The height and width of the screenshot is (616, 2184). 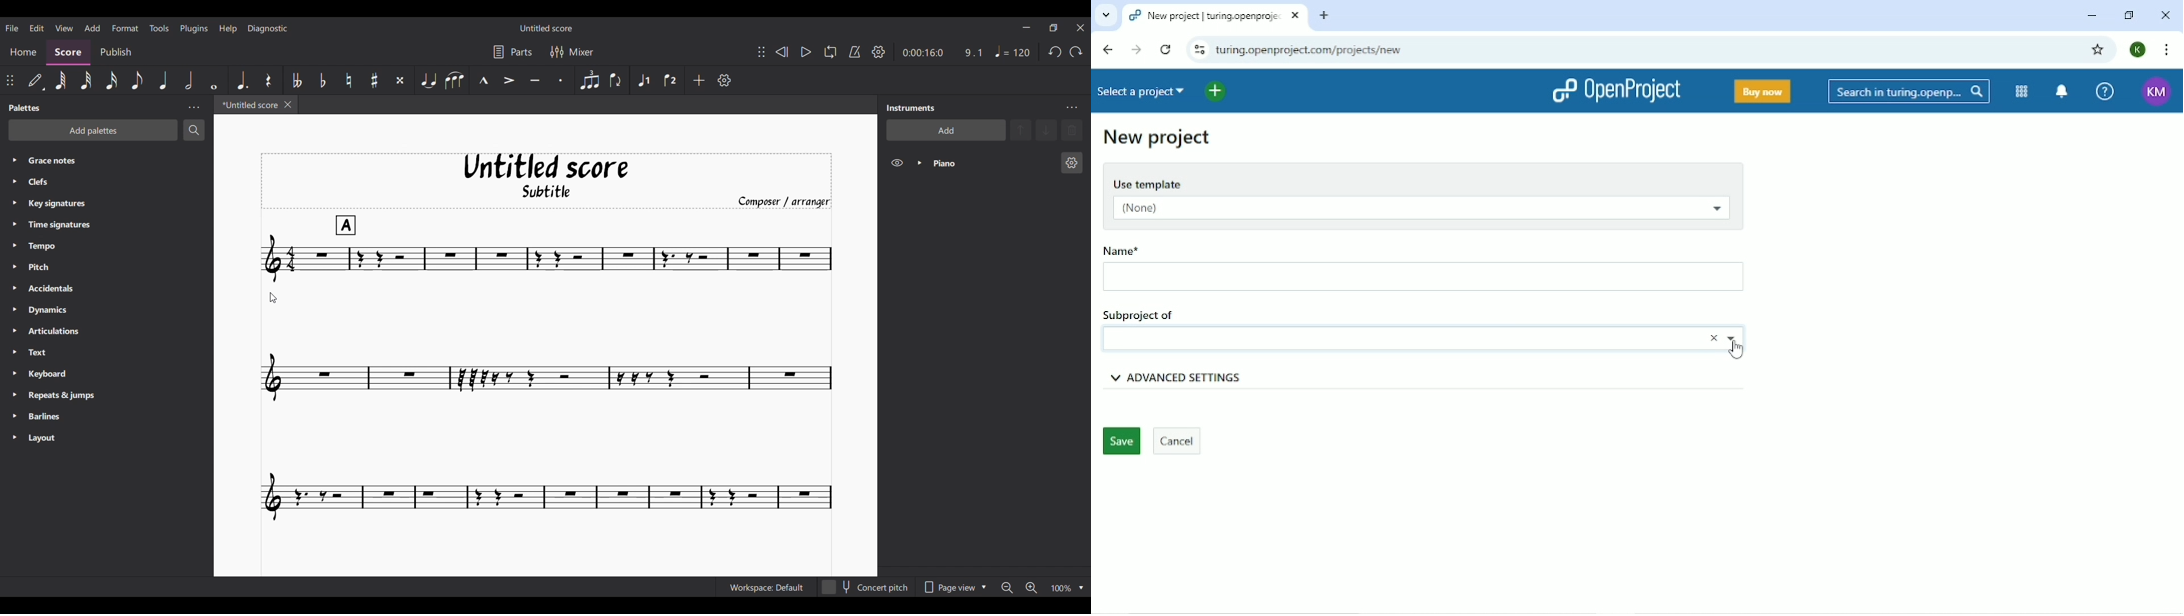 I want to click on Cancel, so click(x=1178, y=441).